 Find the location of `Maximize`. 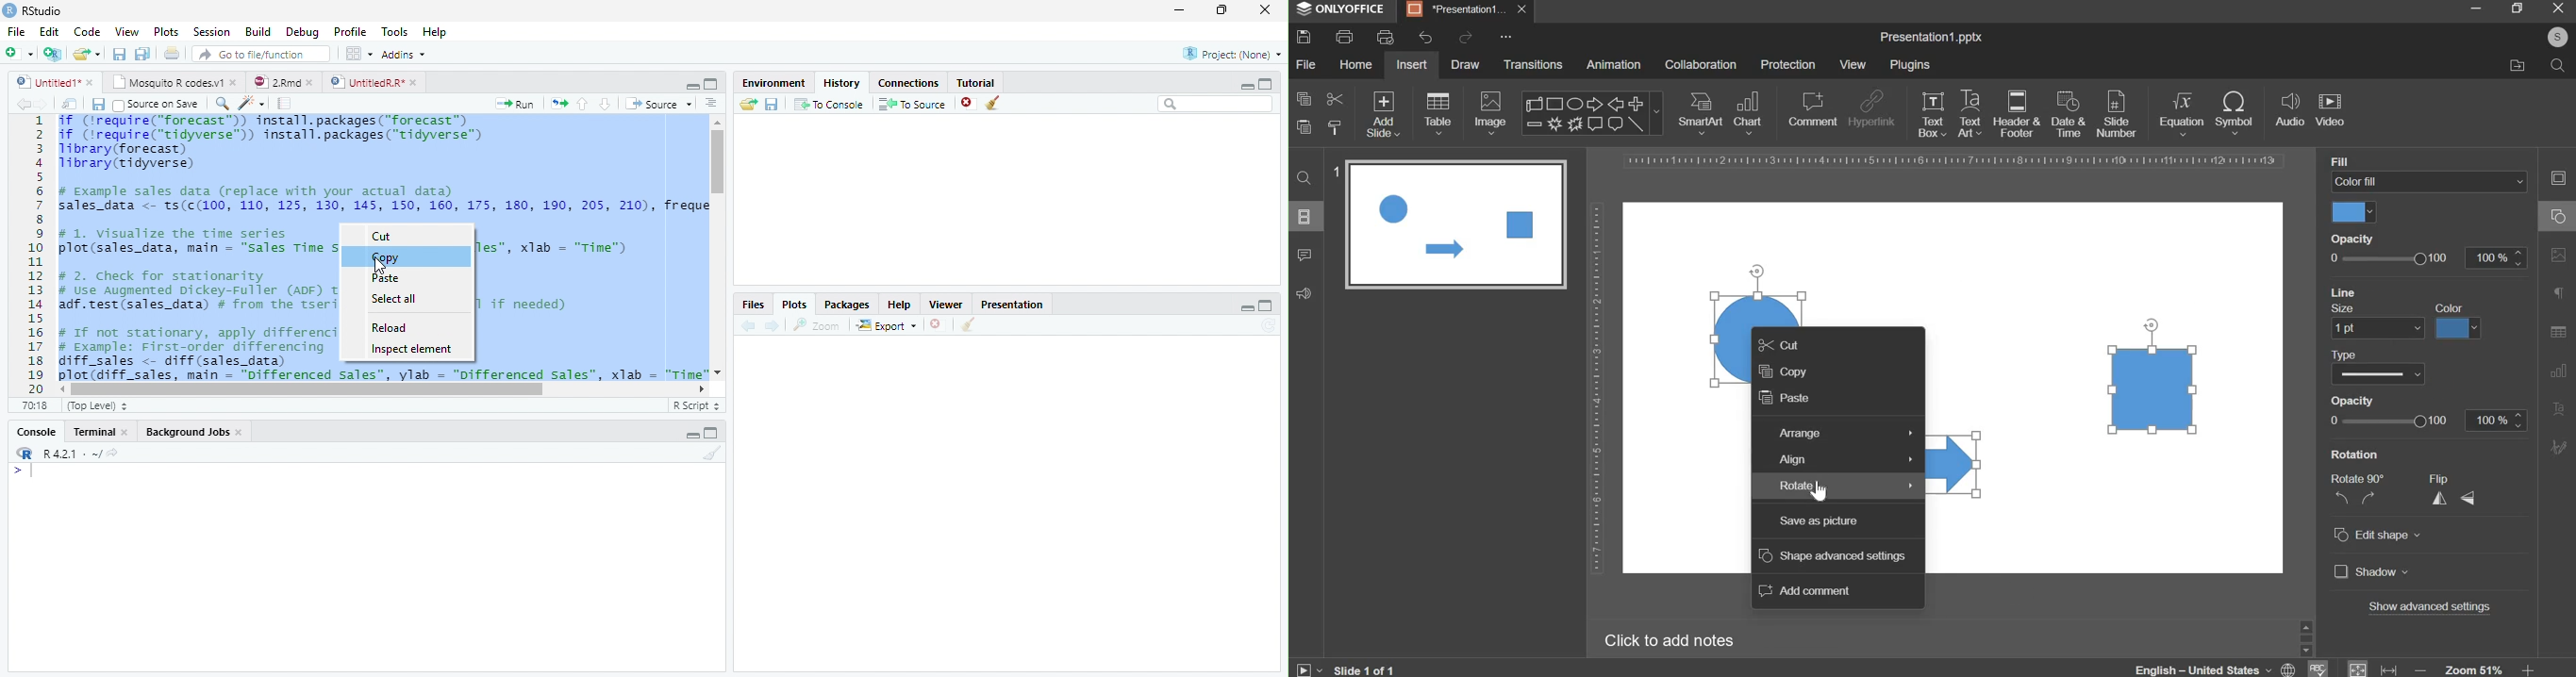

Maximize is located at coordinates (713, 434).